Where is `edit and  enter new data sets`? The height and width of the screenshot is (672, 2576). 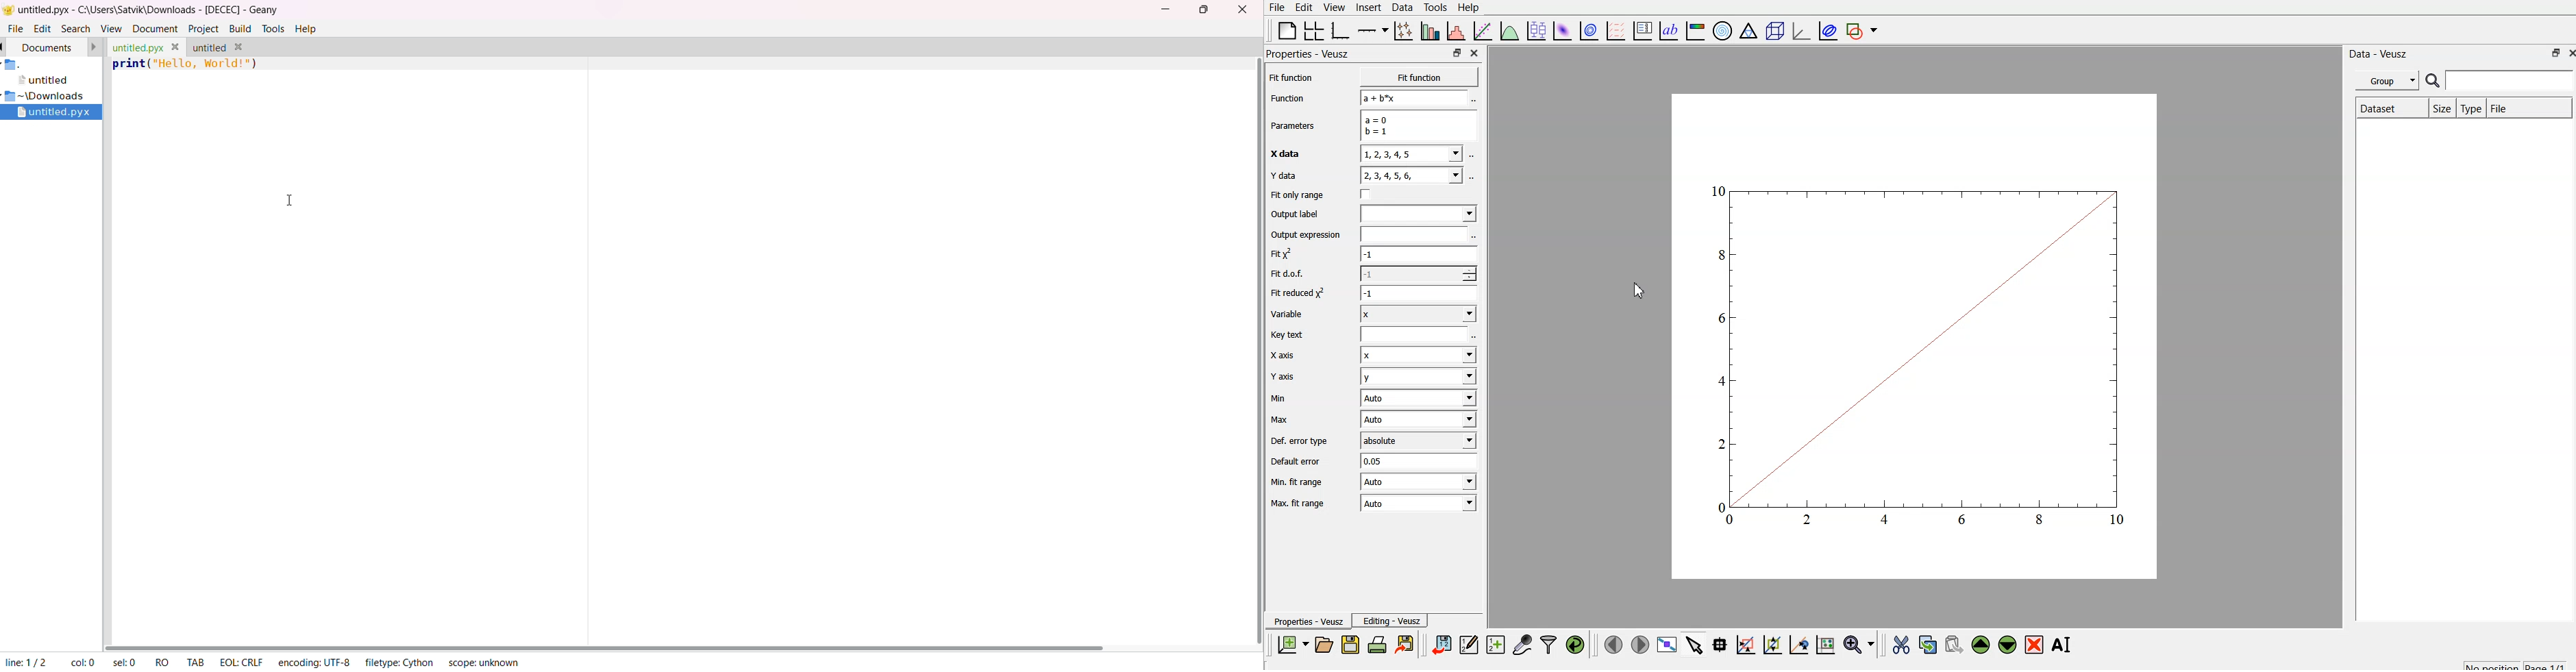 edit and  enter new data sets is located at coordinates (1471, 645).